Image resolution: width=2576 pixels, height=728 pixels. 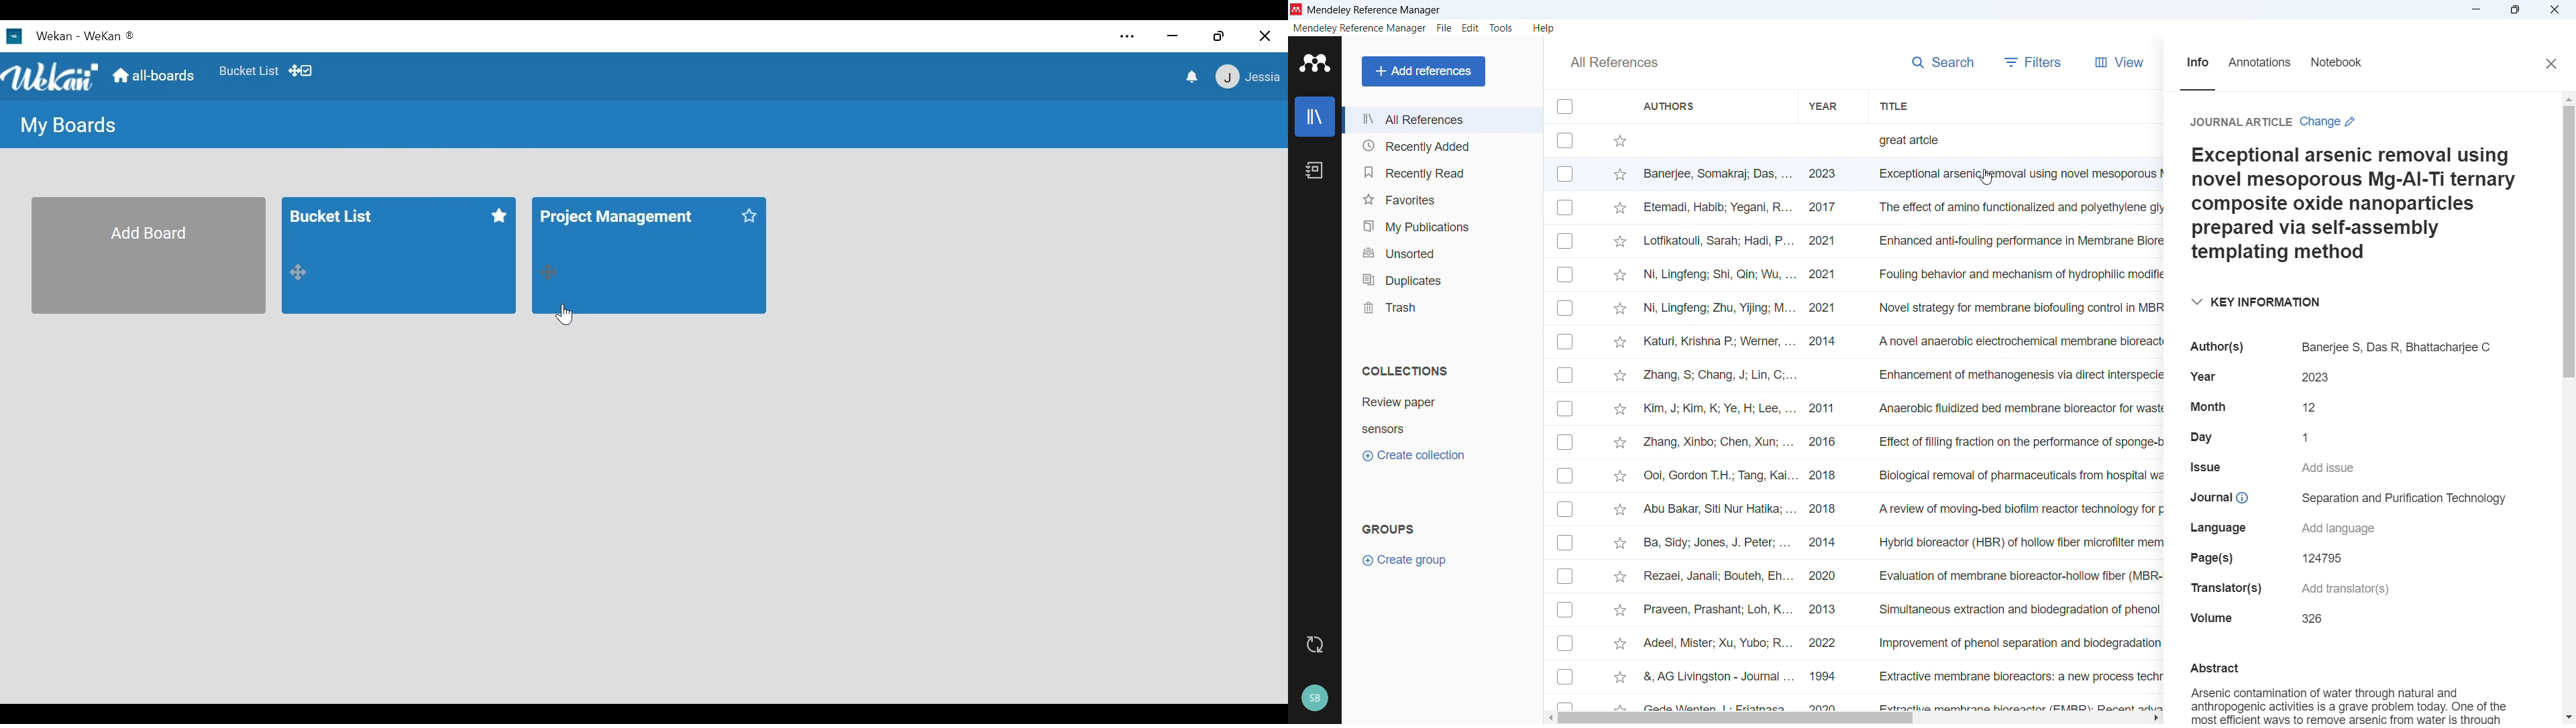 I want to click on volume , so click(x=2312, y=619).